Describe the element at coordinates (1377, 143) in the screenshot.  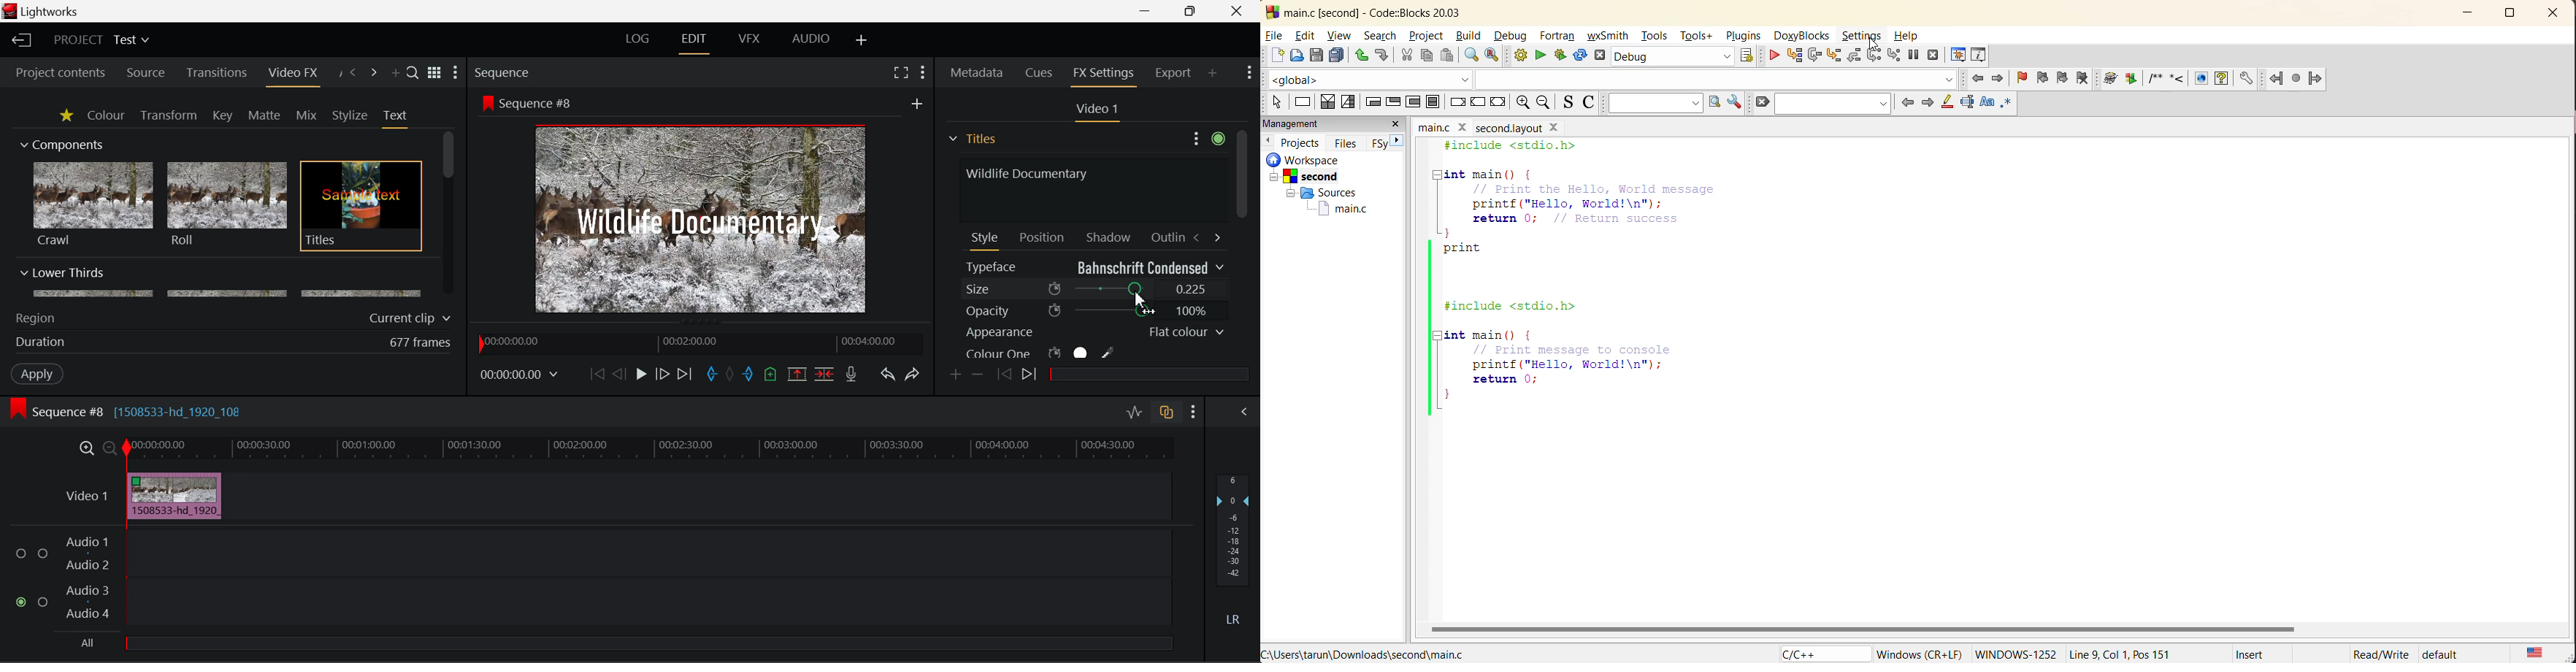
I see `FSY` at that location.